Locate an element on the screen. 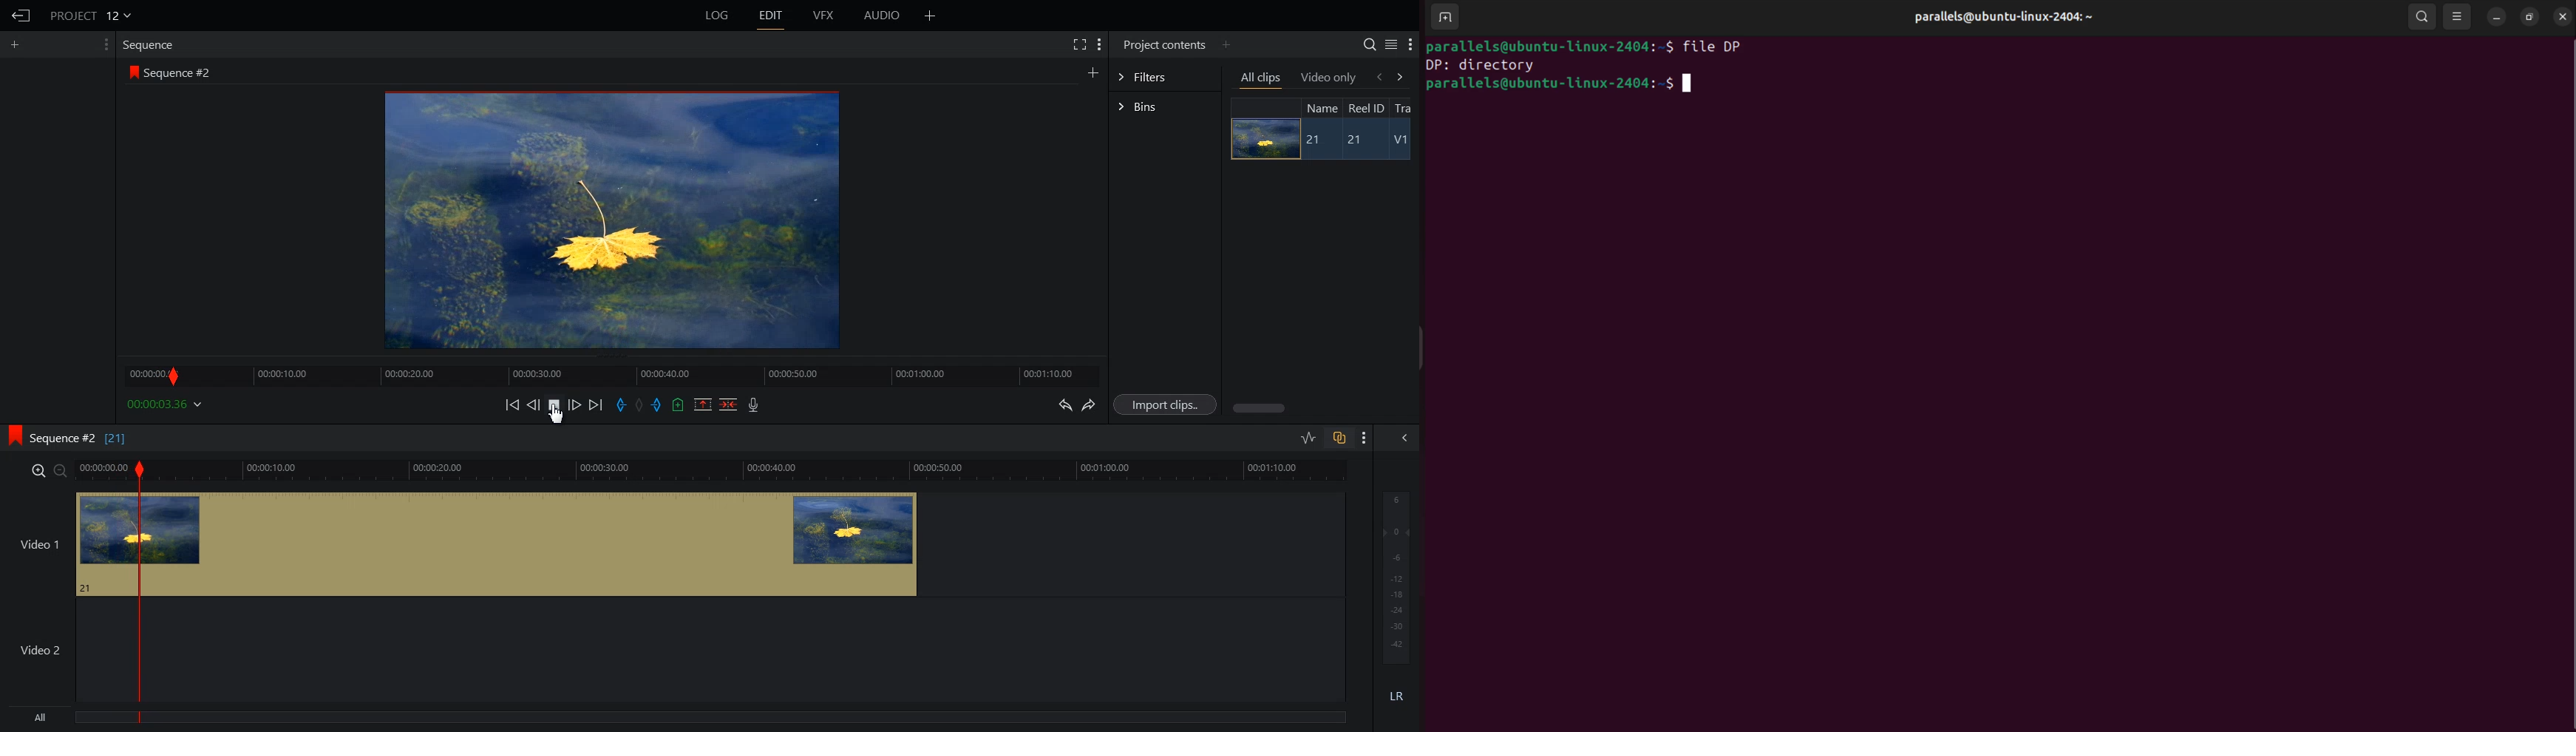 This screenshot has width=2576, height=756. backward is located at coordinates (1378, 76).